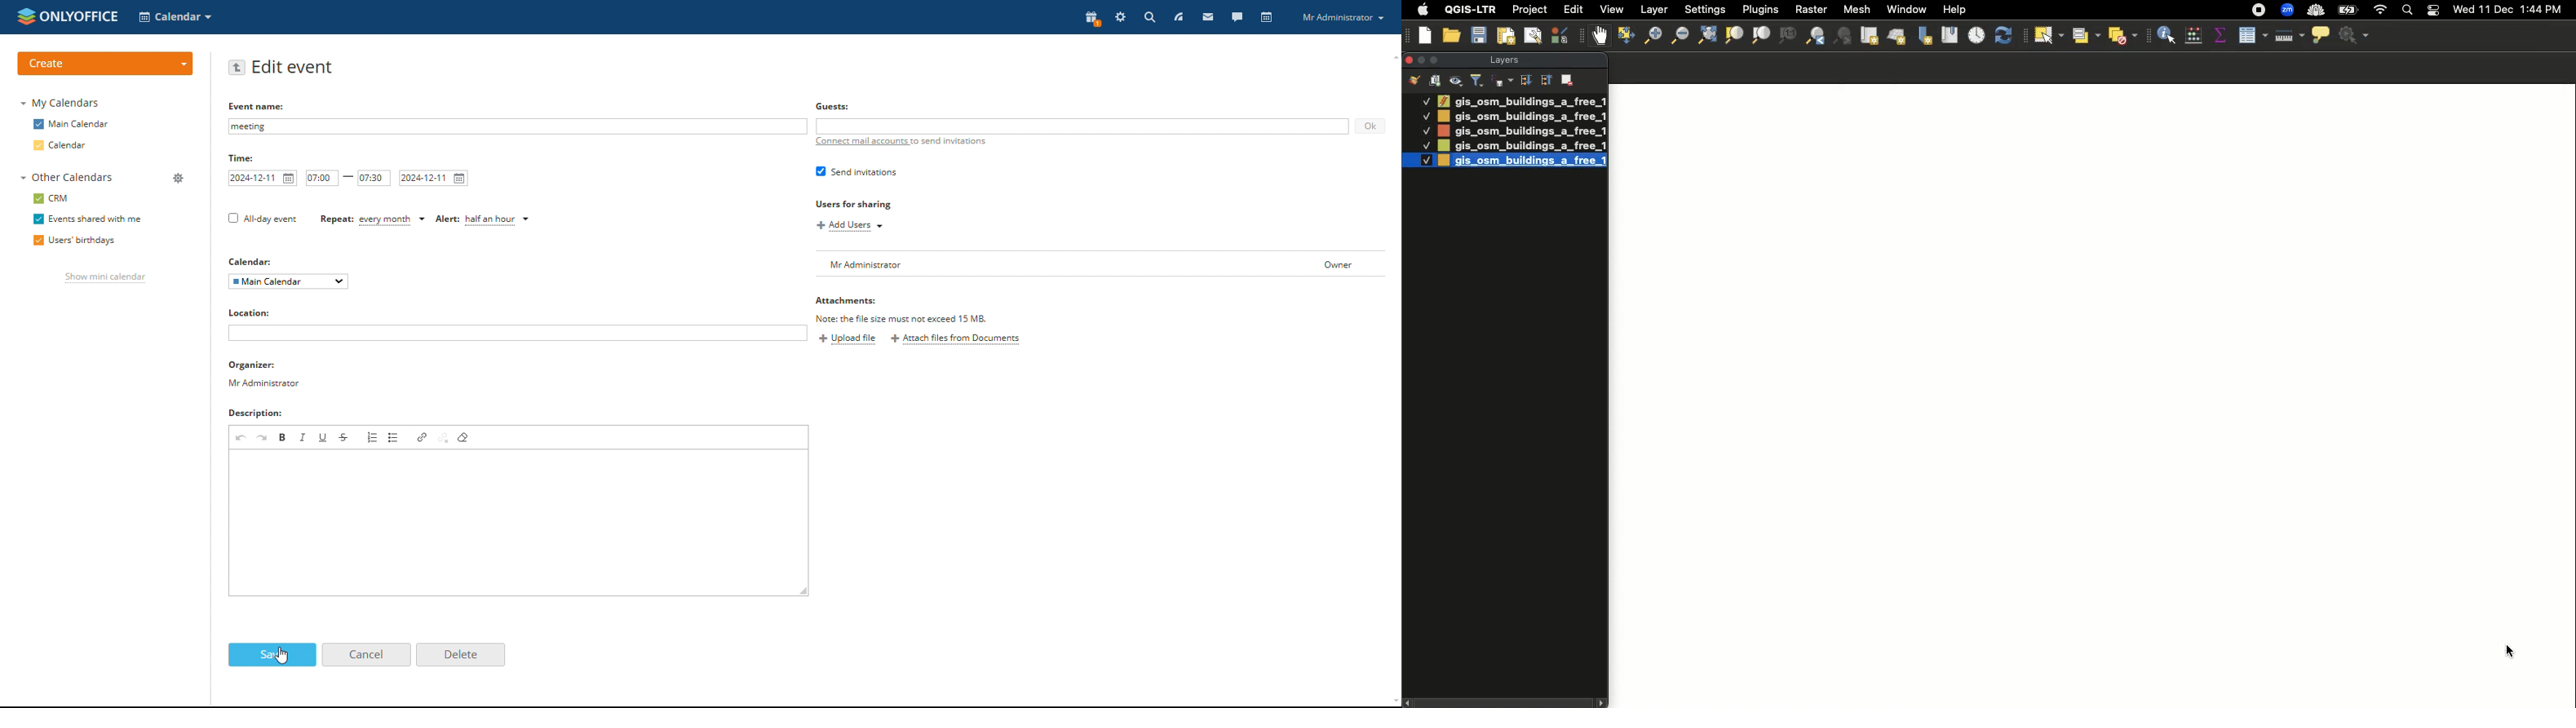 Image resolution: width=2576 pixels, height=728 pixels. I want to click on Deselect features from all layers, so click(2124, 36).